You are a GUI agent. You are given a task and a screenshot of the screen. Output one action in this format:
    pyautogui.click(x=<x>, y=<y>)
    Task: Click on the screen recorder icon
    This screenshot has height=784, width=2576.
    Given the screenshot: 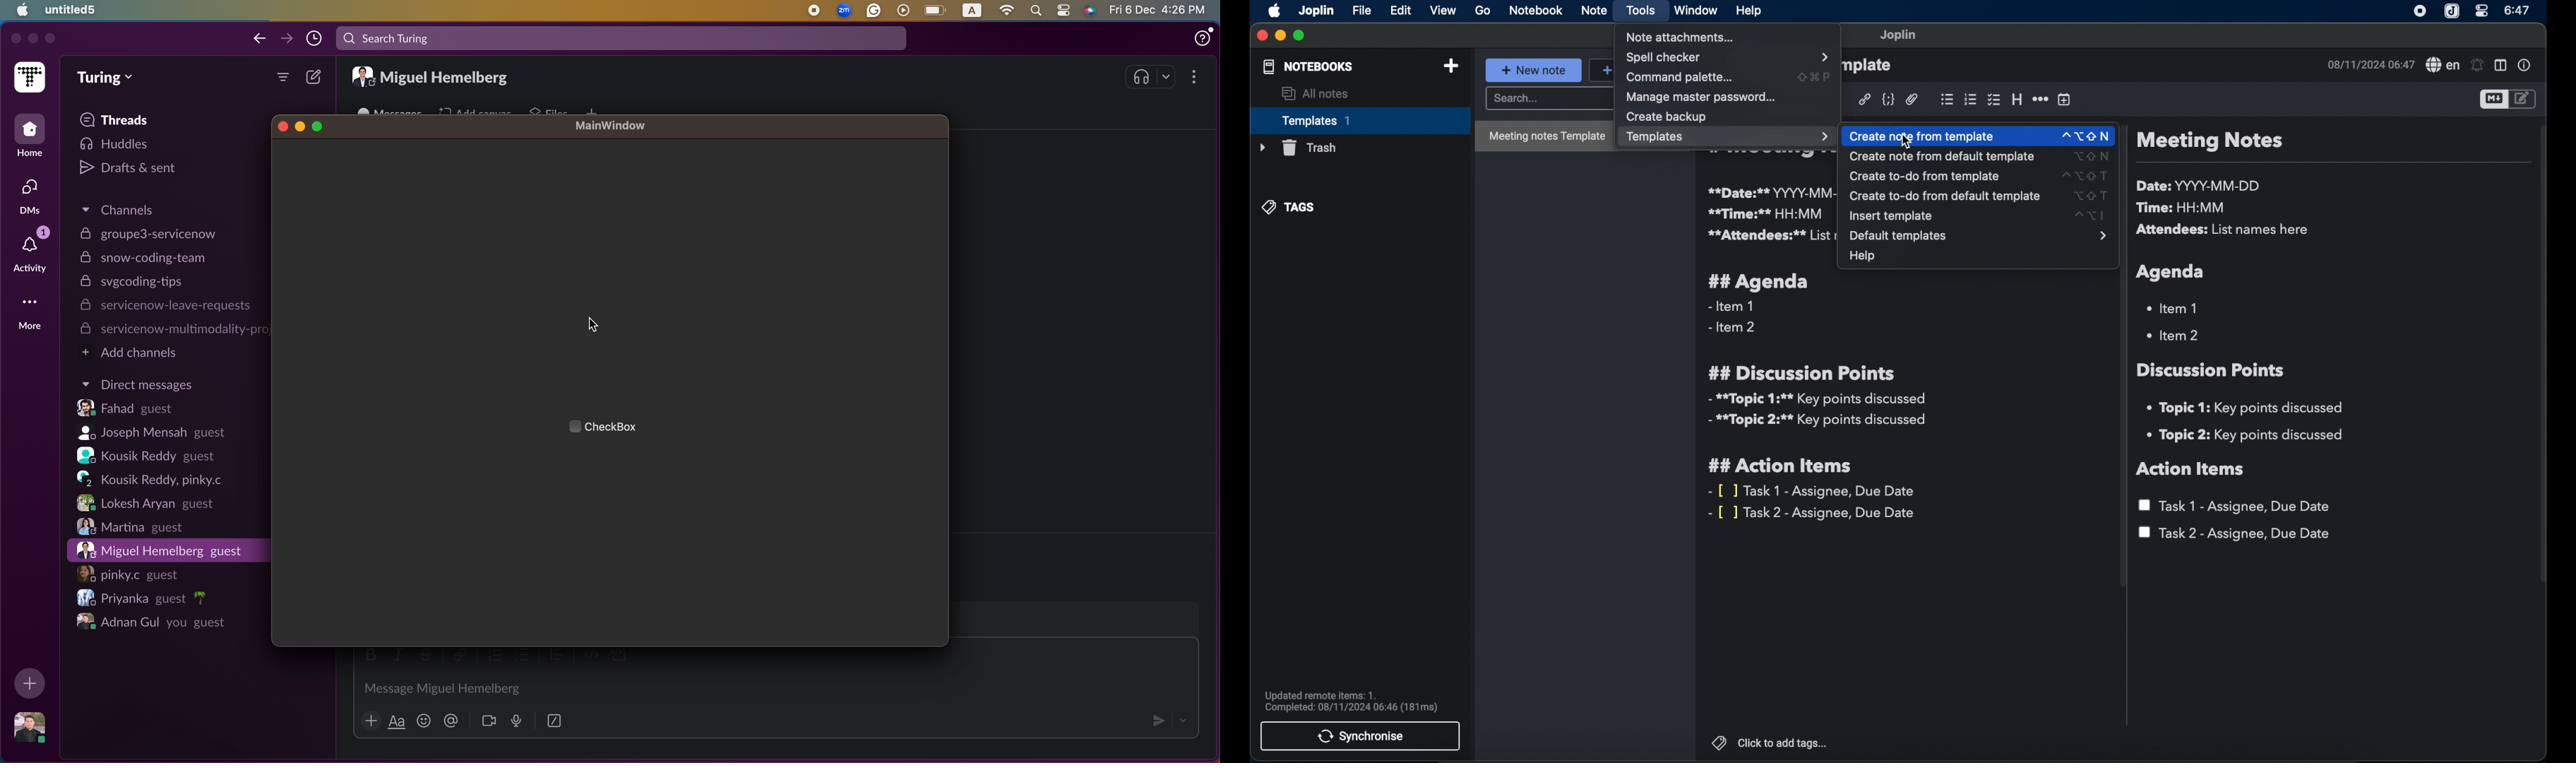 What is the action you would take?
    pyautogui.click(x=2421, y=11)
    